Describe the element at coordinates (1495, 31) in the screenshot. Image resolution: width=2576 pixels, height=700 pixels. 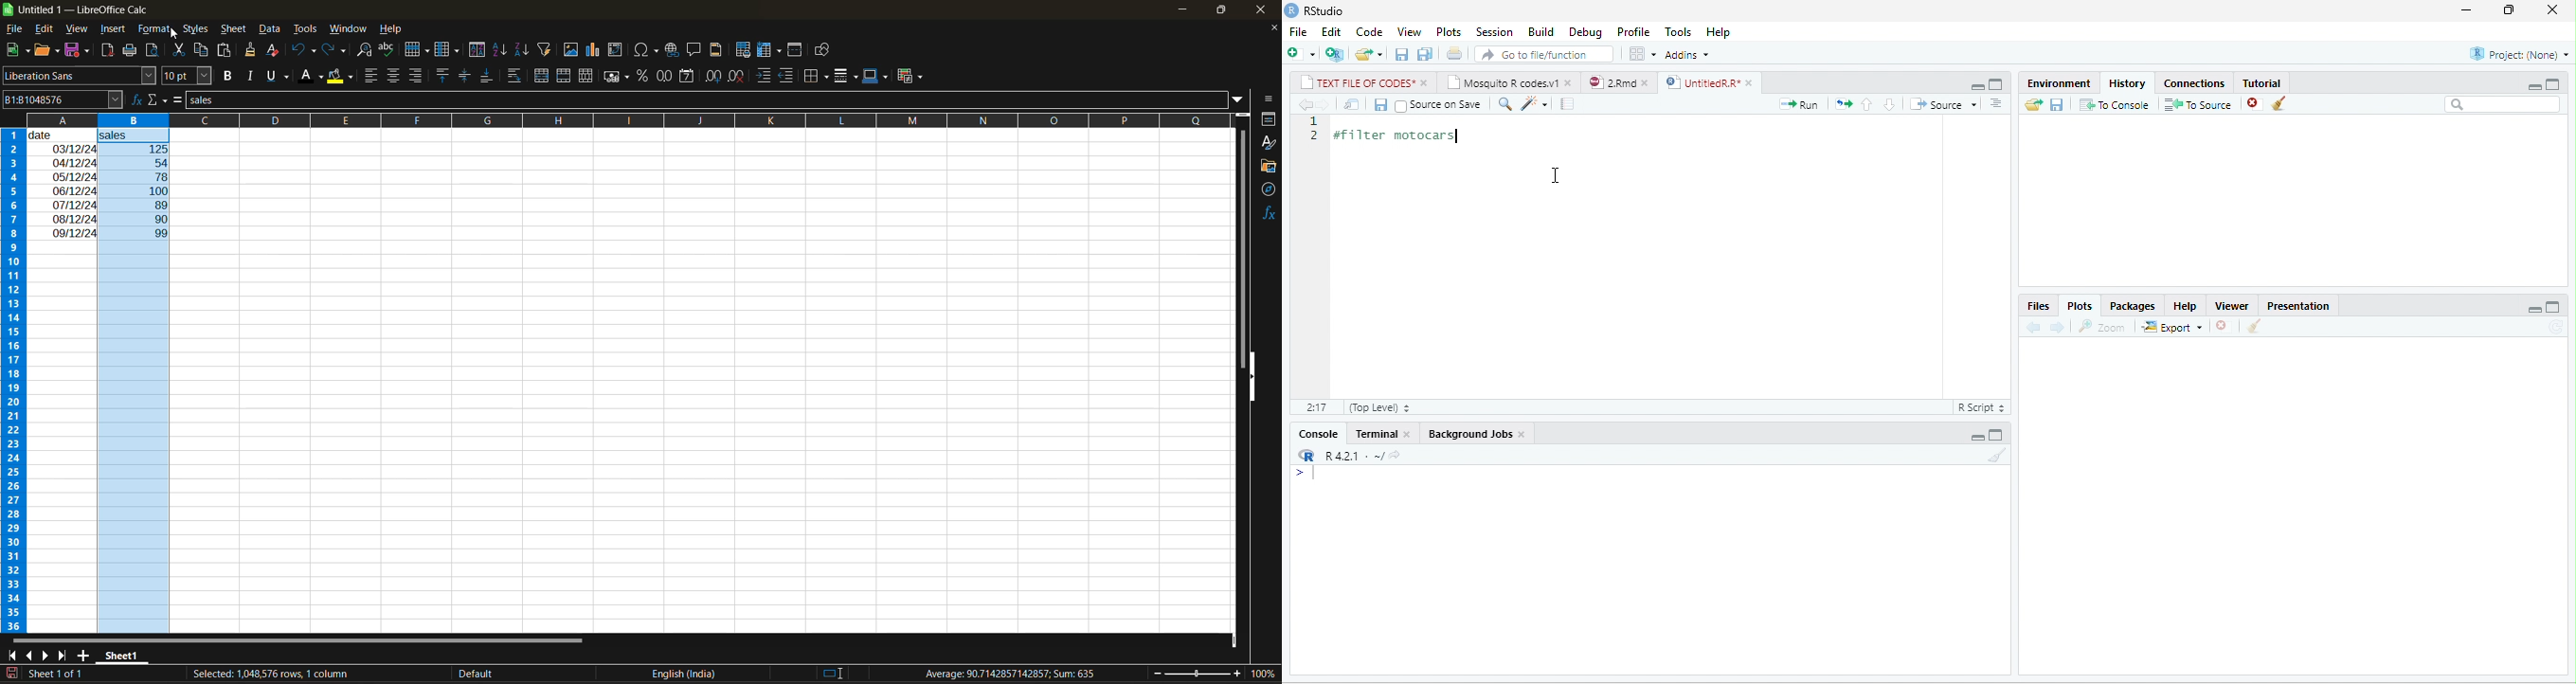
I see `Session` at that location.